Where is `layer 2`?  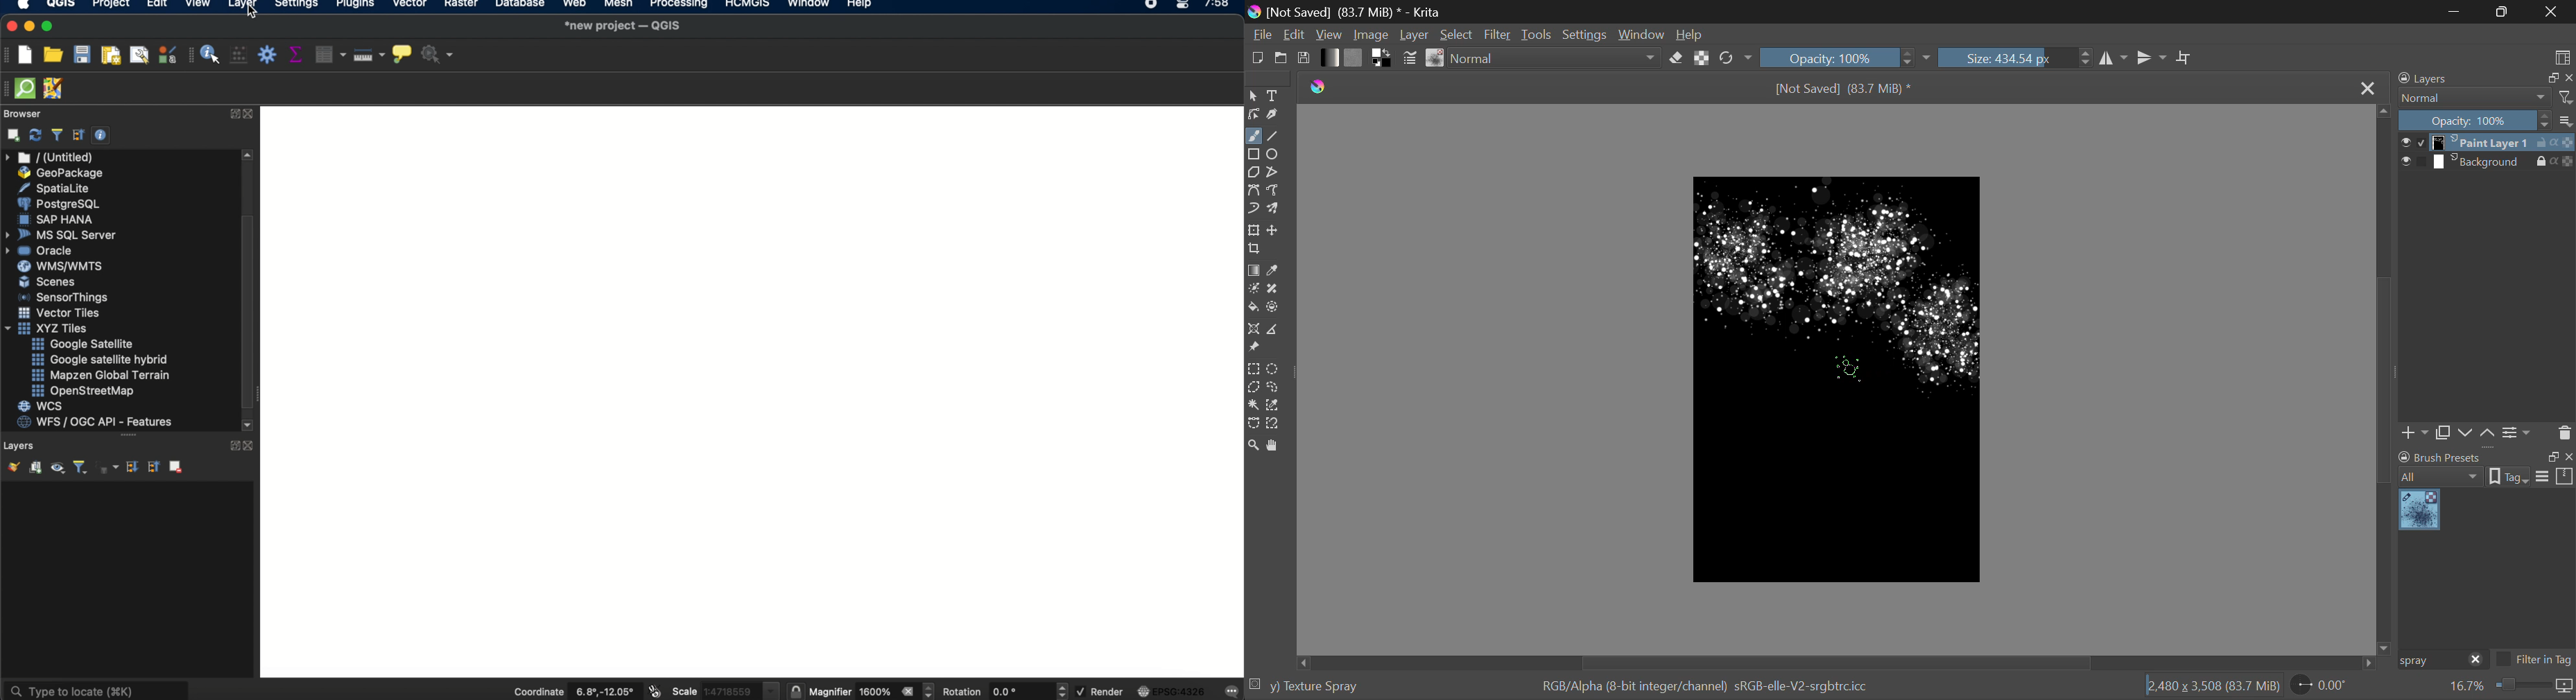
layer 2 is located at coordinates (2482, 162).